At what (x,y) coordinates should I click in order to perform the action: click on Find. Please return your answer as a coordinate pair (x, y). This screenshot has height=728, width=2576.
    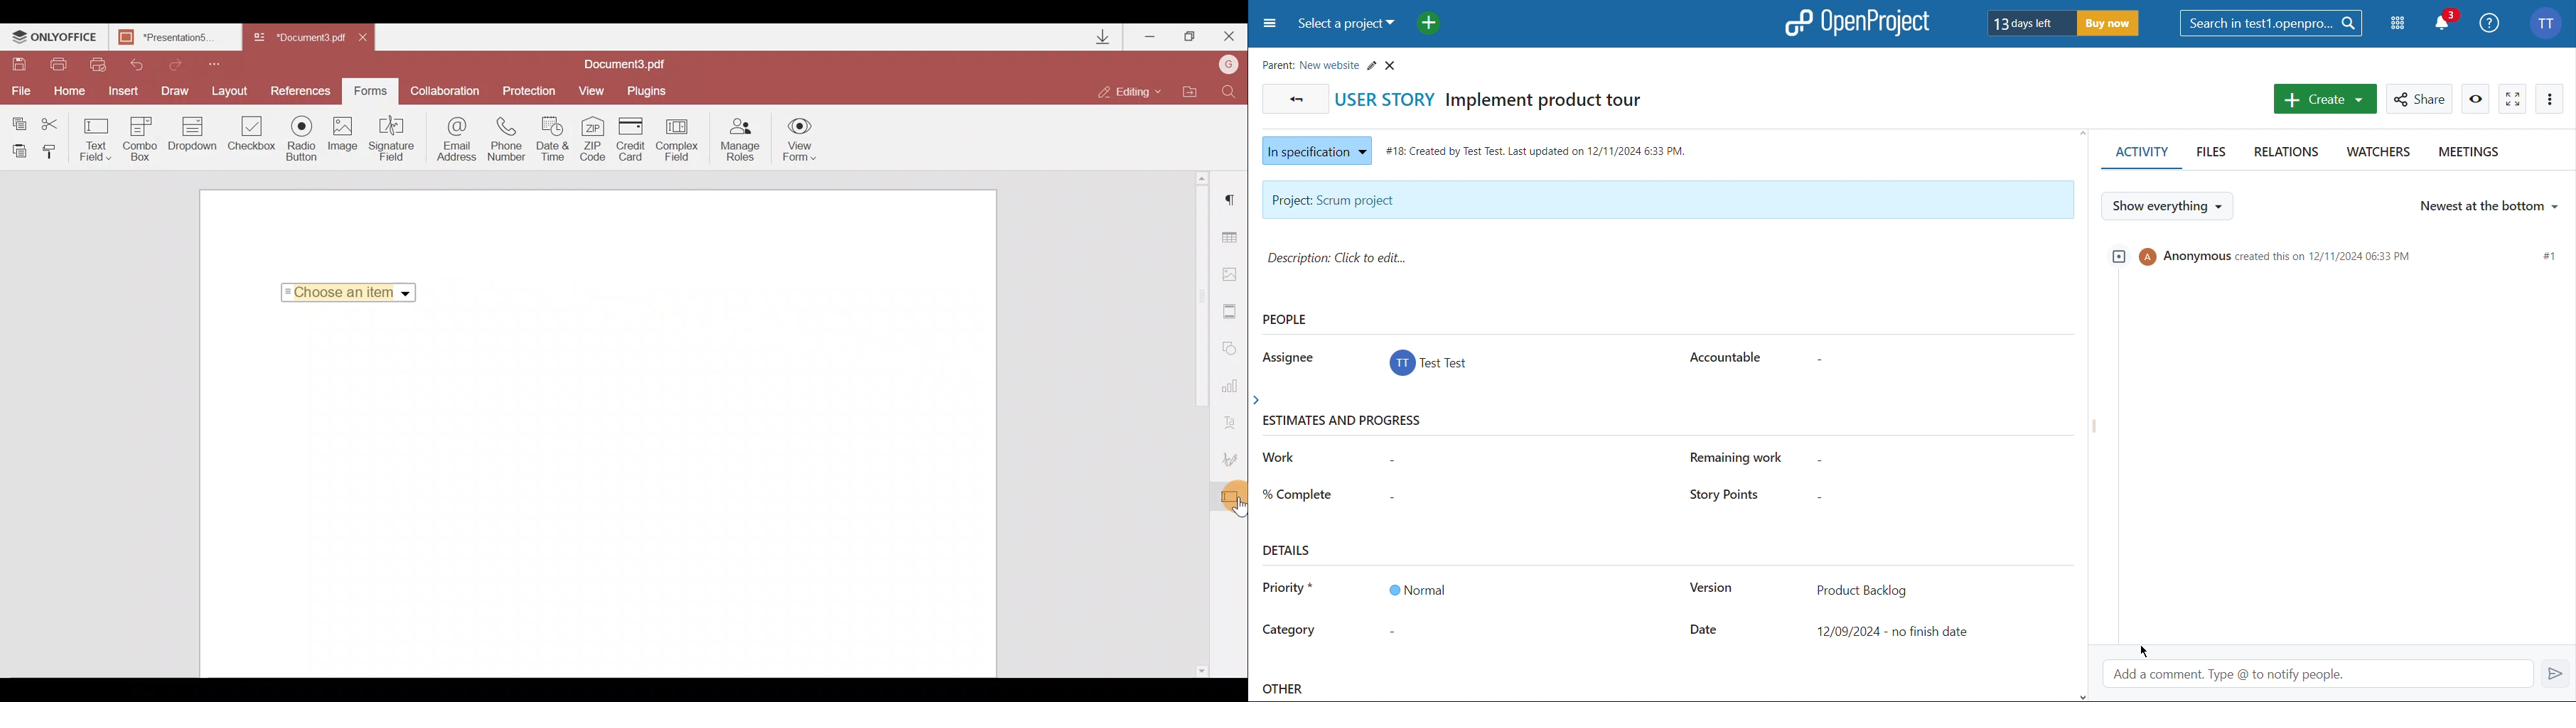
    Looking at the image, I should click on (1232, 91).